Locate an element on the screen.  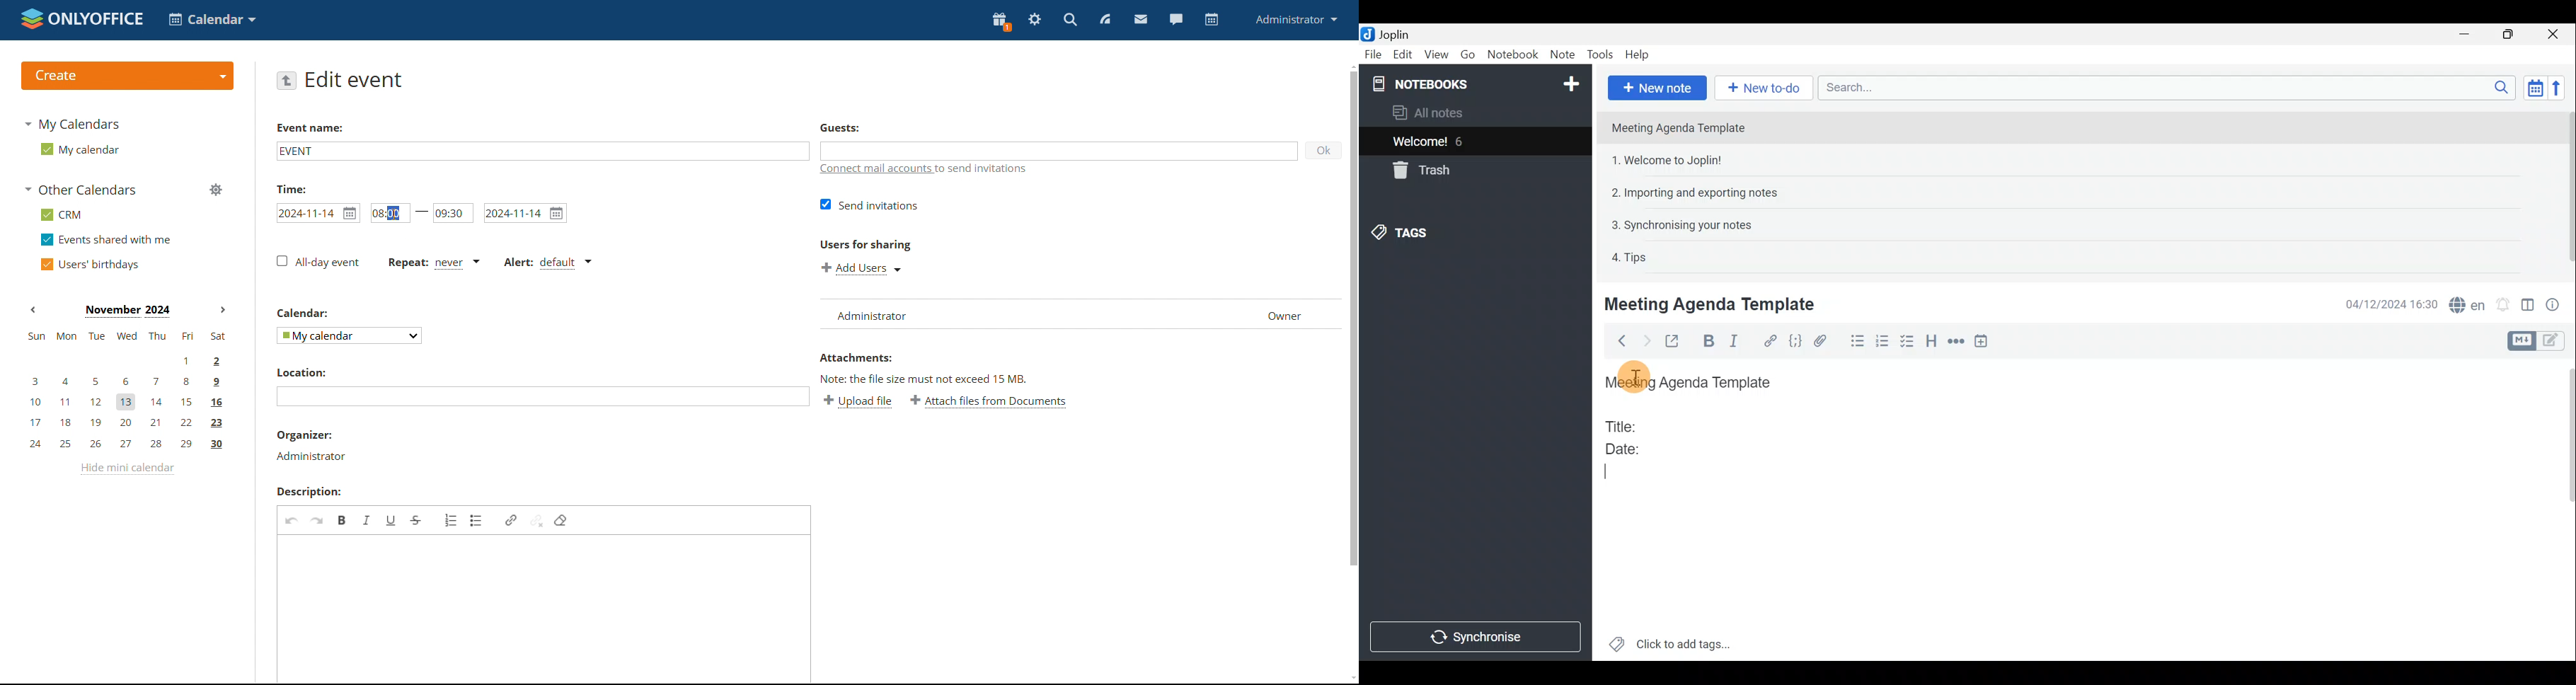
users for sharing is located at coordinates (864, 246).